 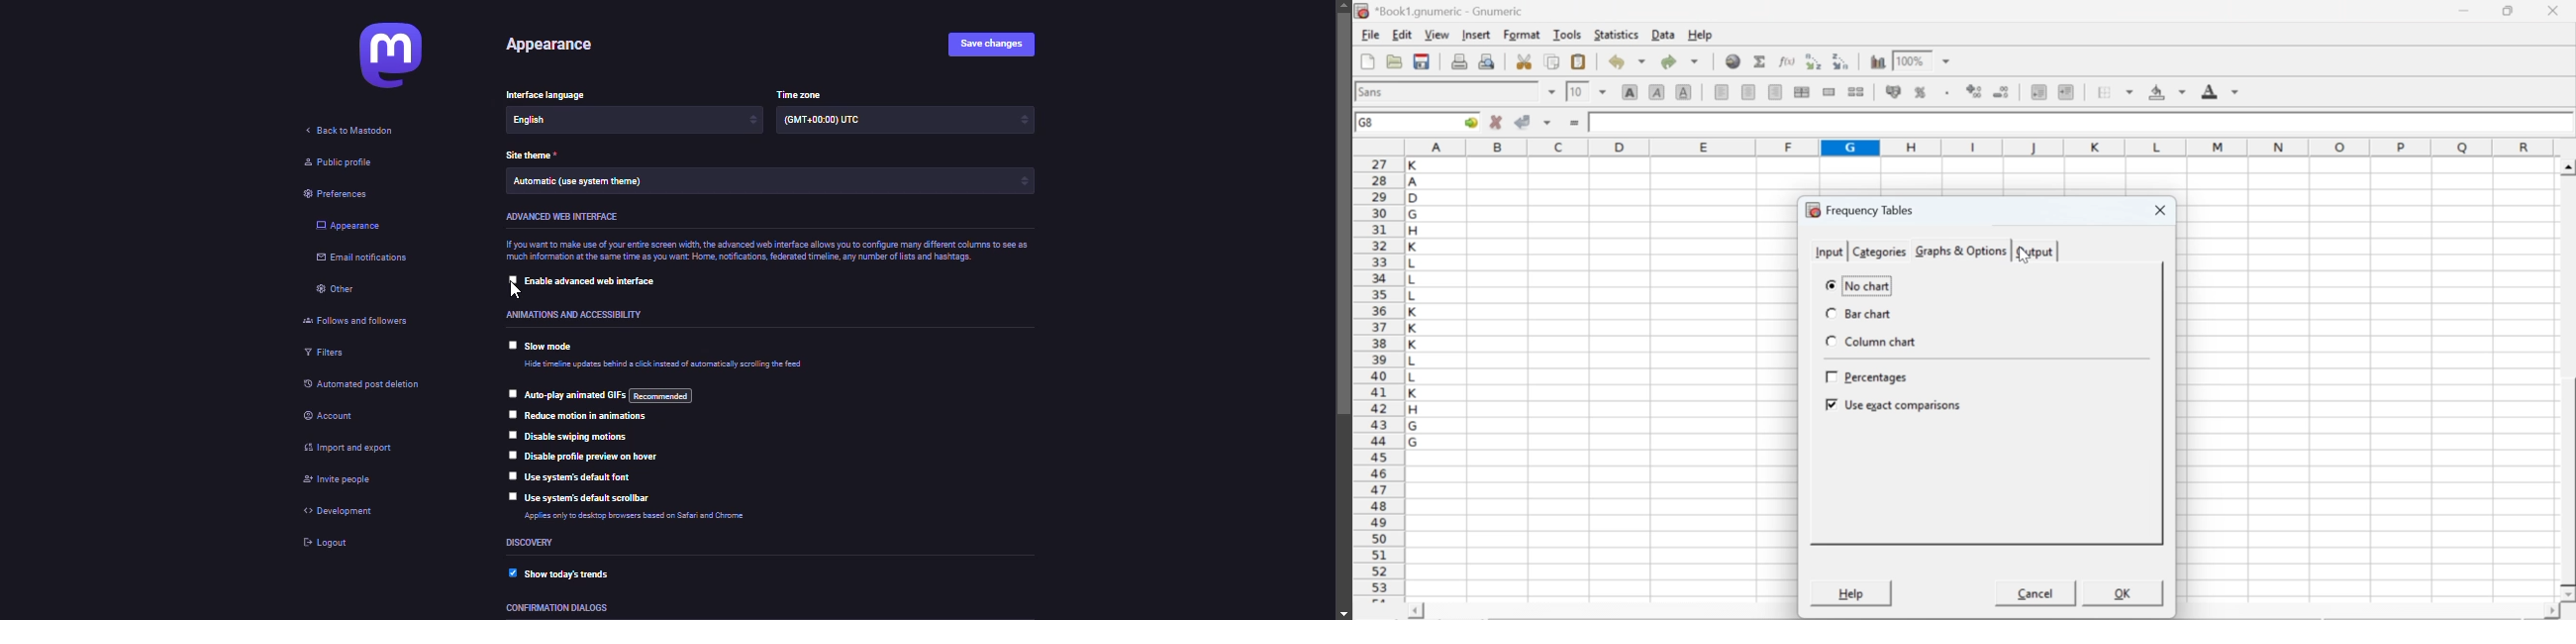 I want to click on logout, so click(x=322, y=542).